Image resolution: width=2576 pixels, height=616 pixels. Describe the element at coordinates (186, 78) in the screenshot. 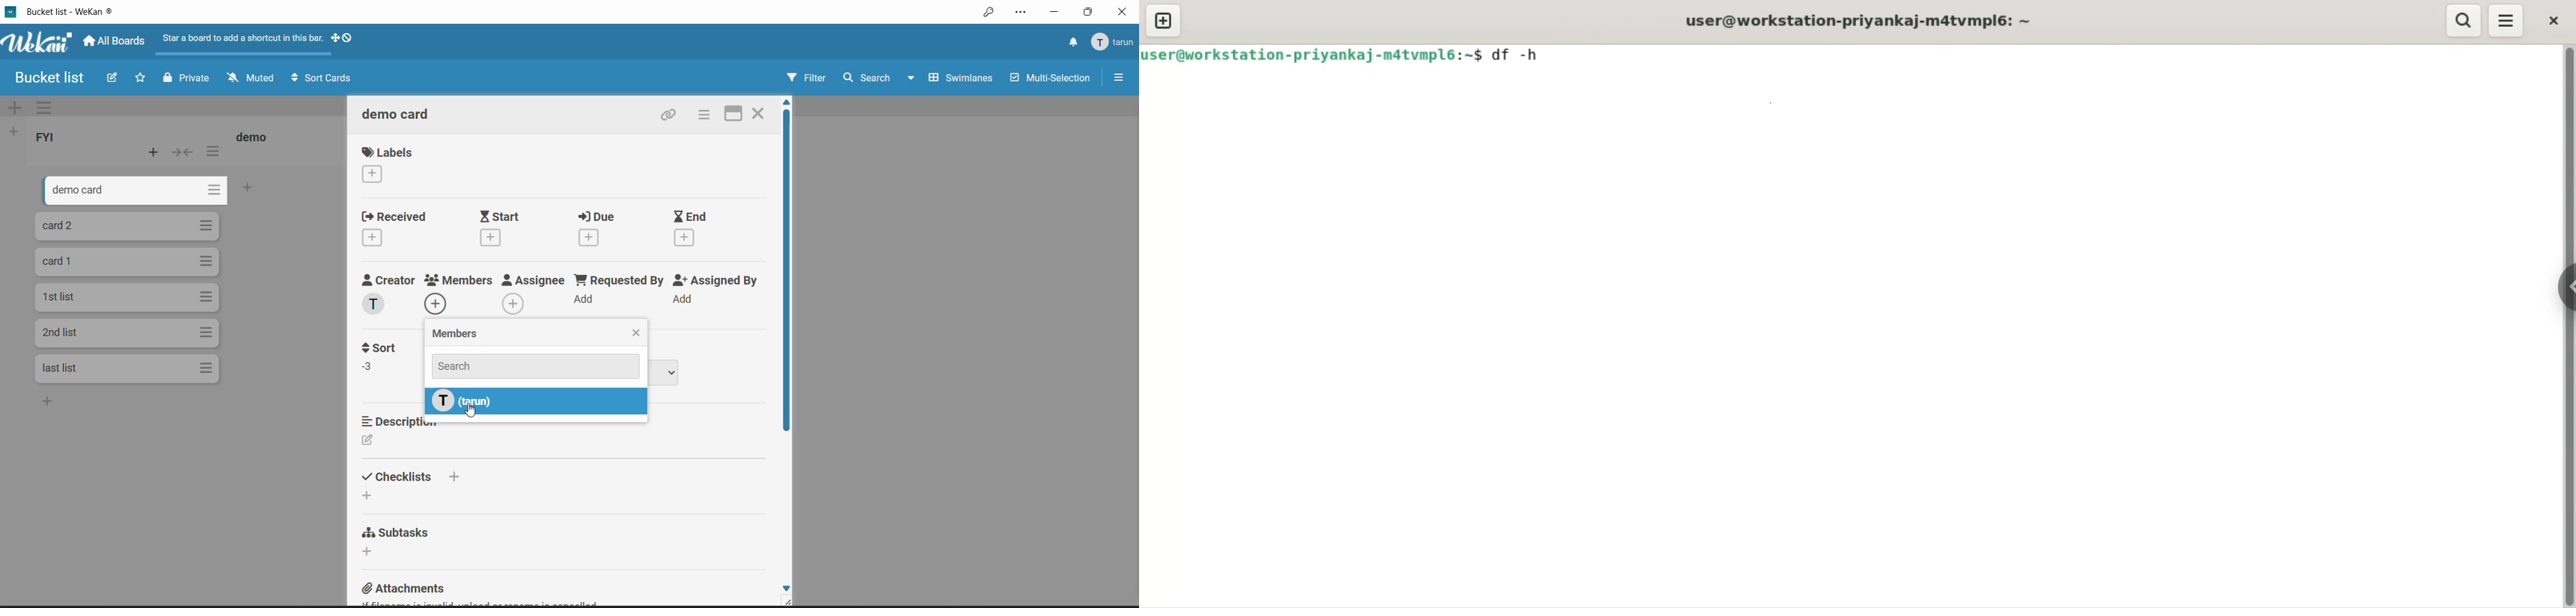

I see `private` at that location.